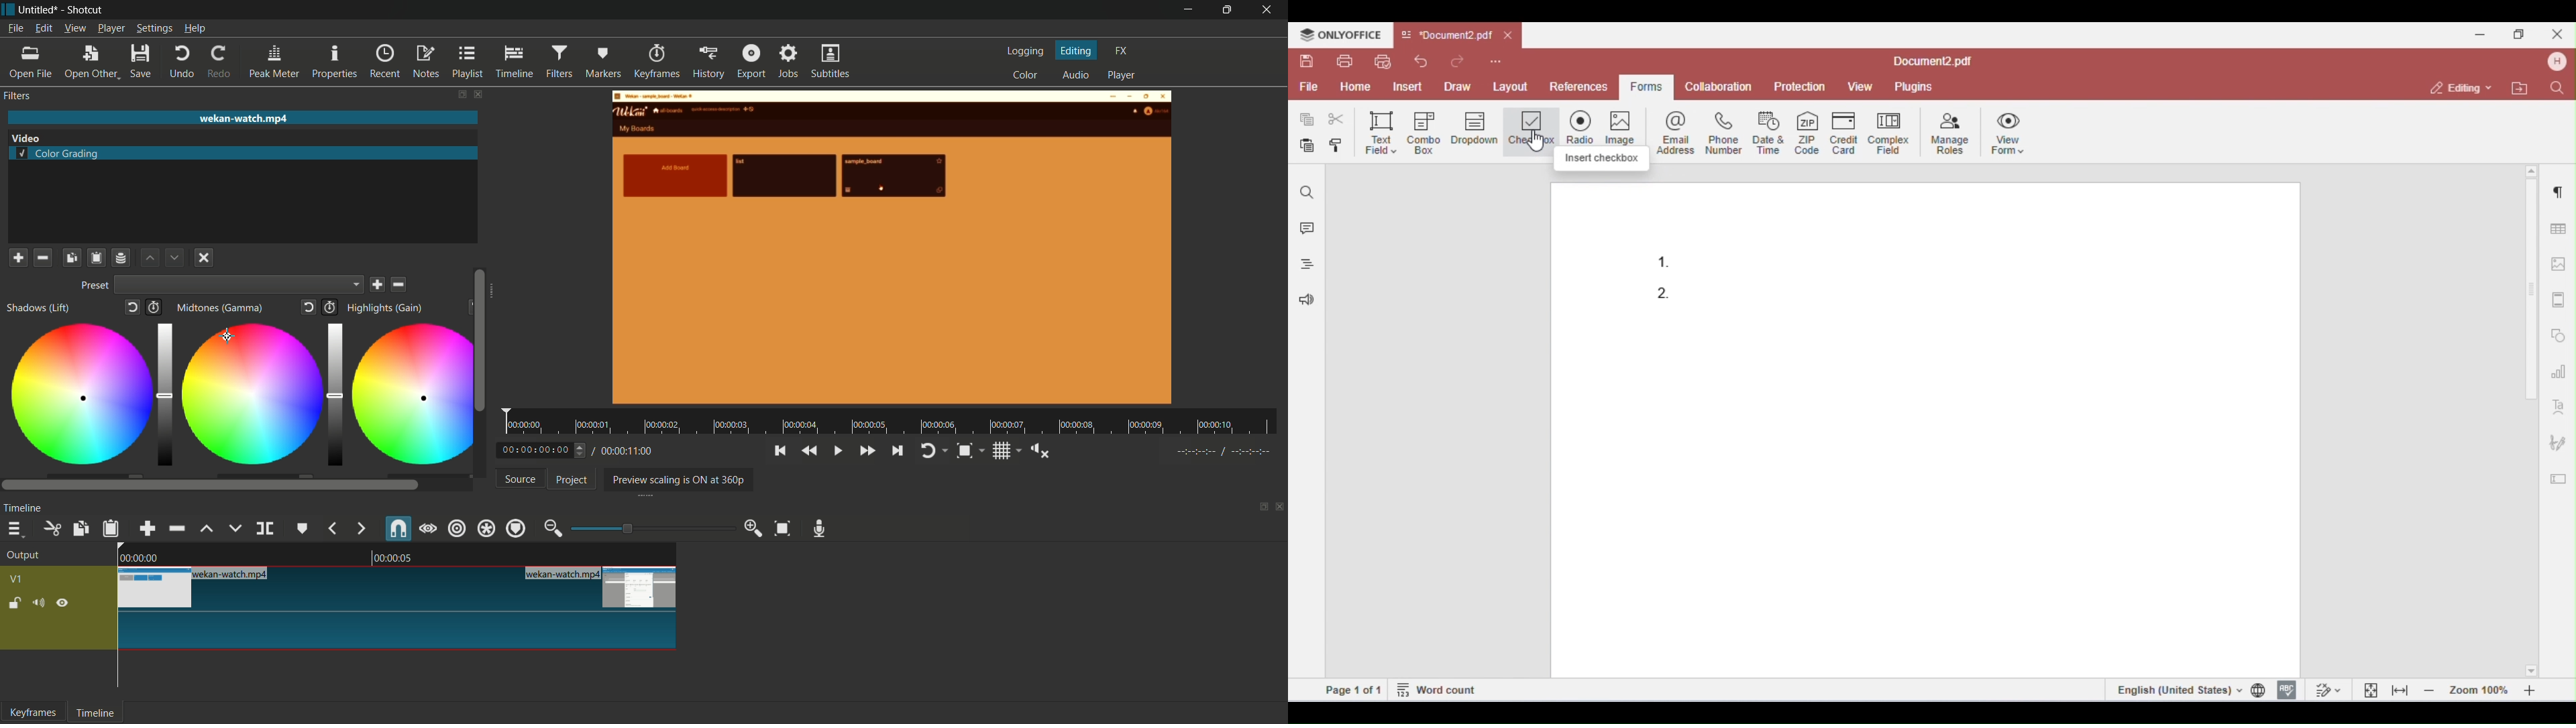 The image size is (2576, 728). What do you see at coordinates (969, 450) in the screenshot?
I see `toggle zoom` at bounding box center [969, 450].